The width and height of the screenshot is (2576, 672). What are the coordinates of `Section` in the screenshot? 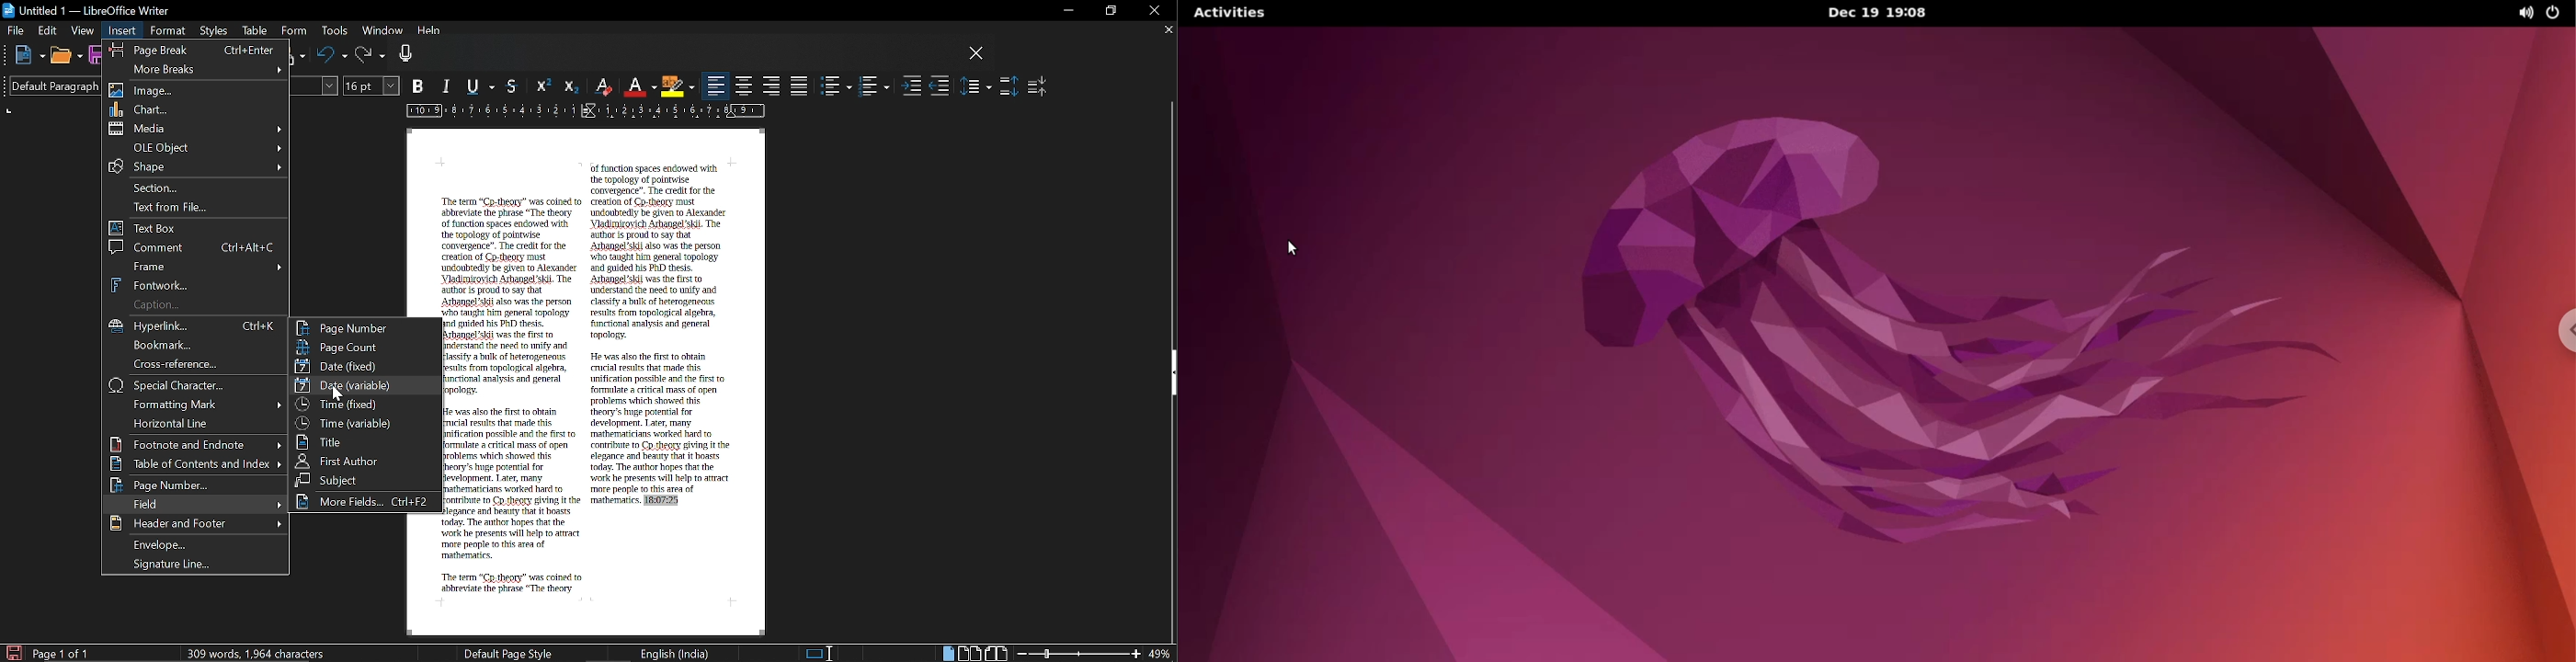 It's located at (199, 187).